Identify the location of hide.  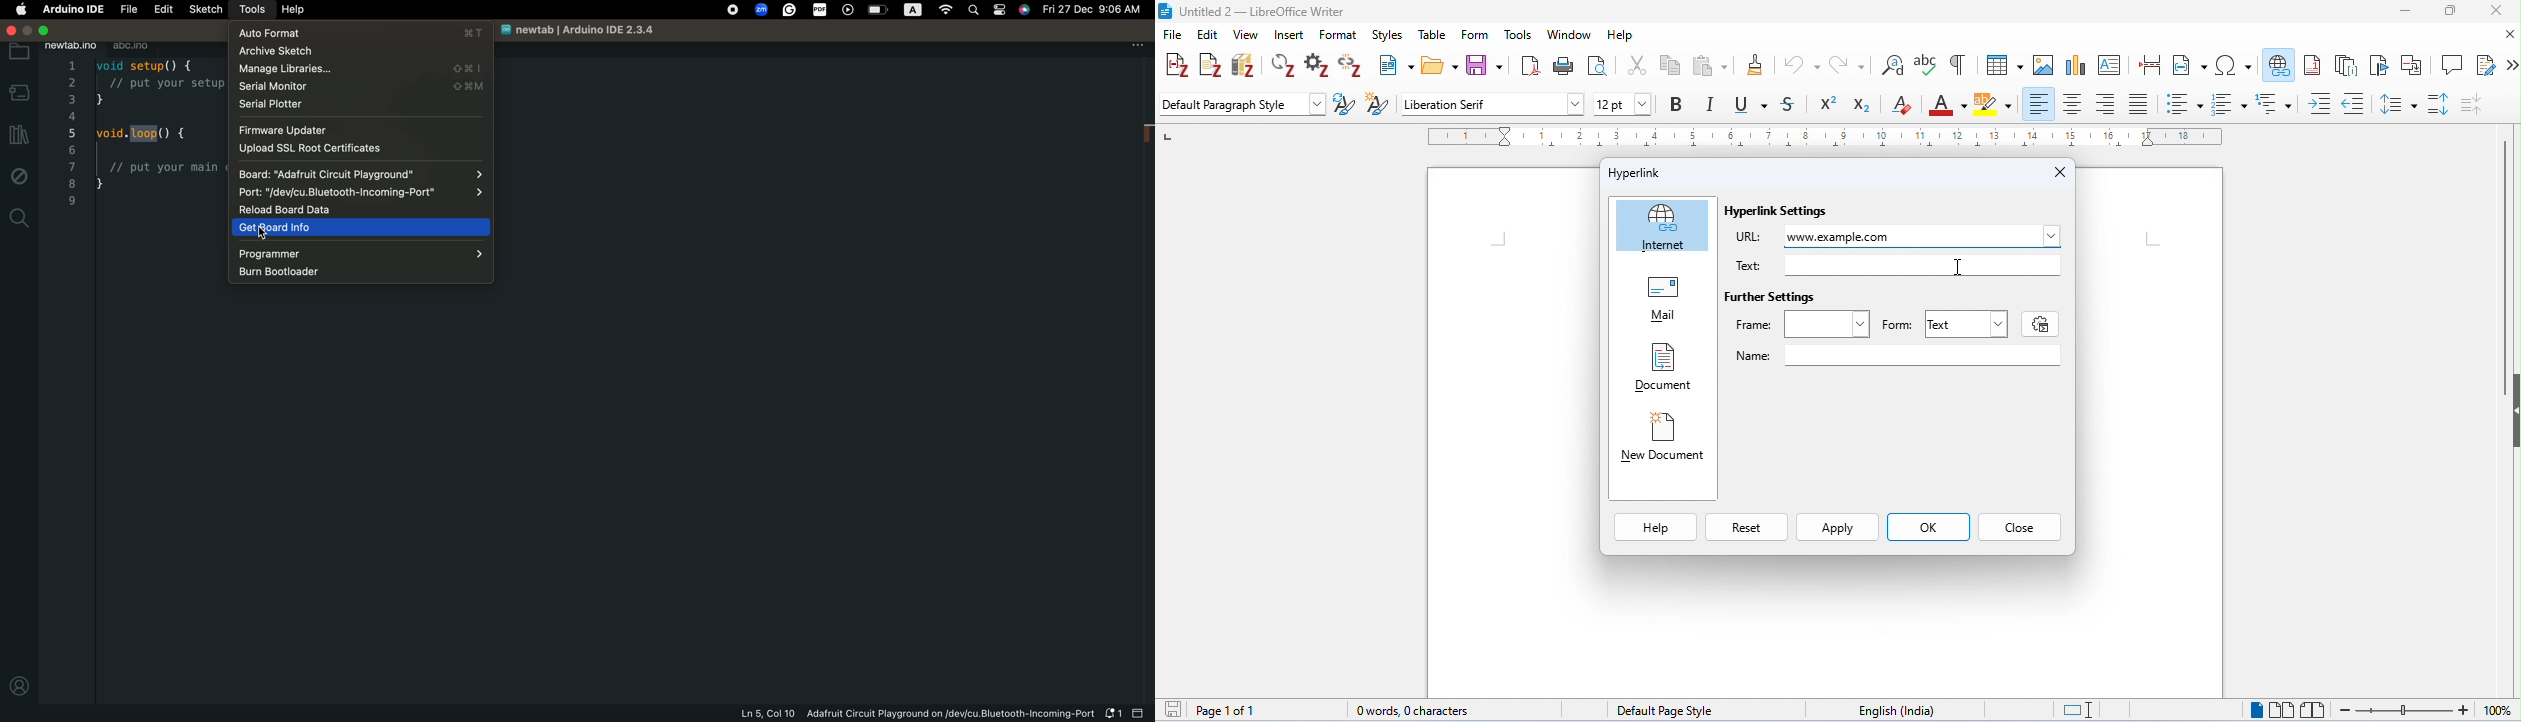
(2512, 413).